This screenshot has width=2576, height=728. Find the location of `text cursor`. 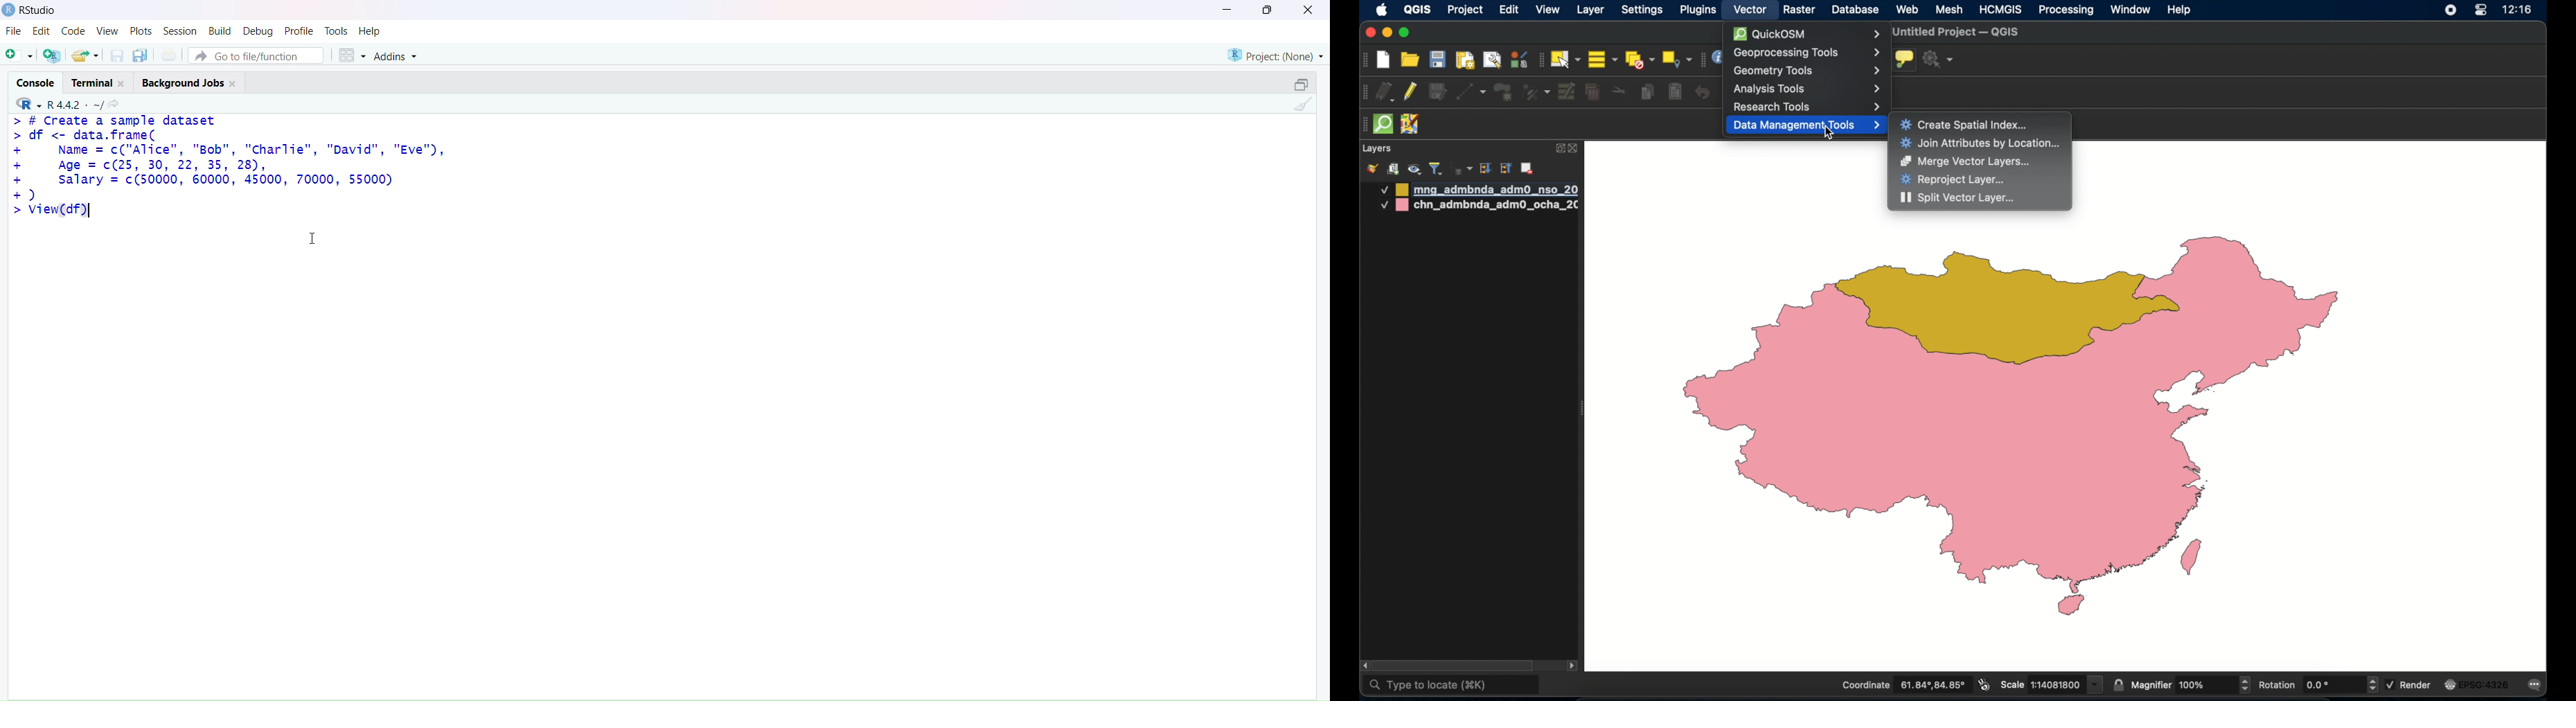

text cursor is located at coordinates (89, 210).